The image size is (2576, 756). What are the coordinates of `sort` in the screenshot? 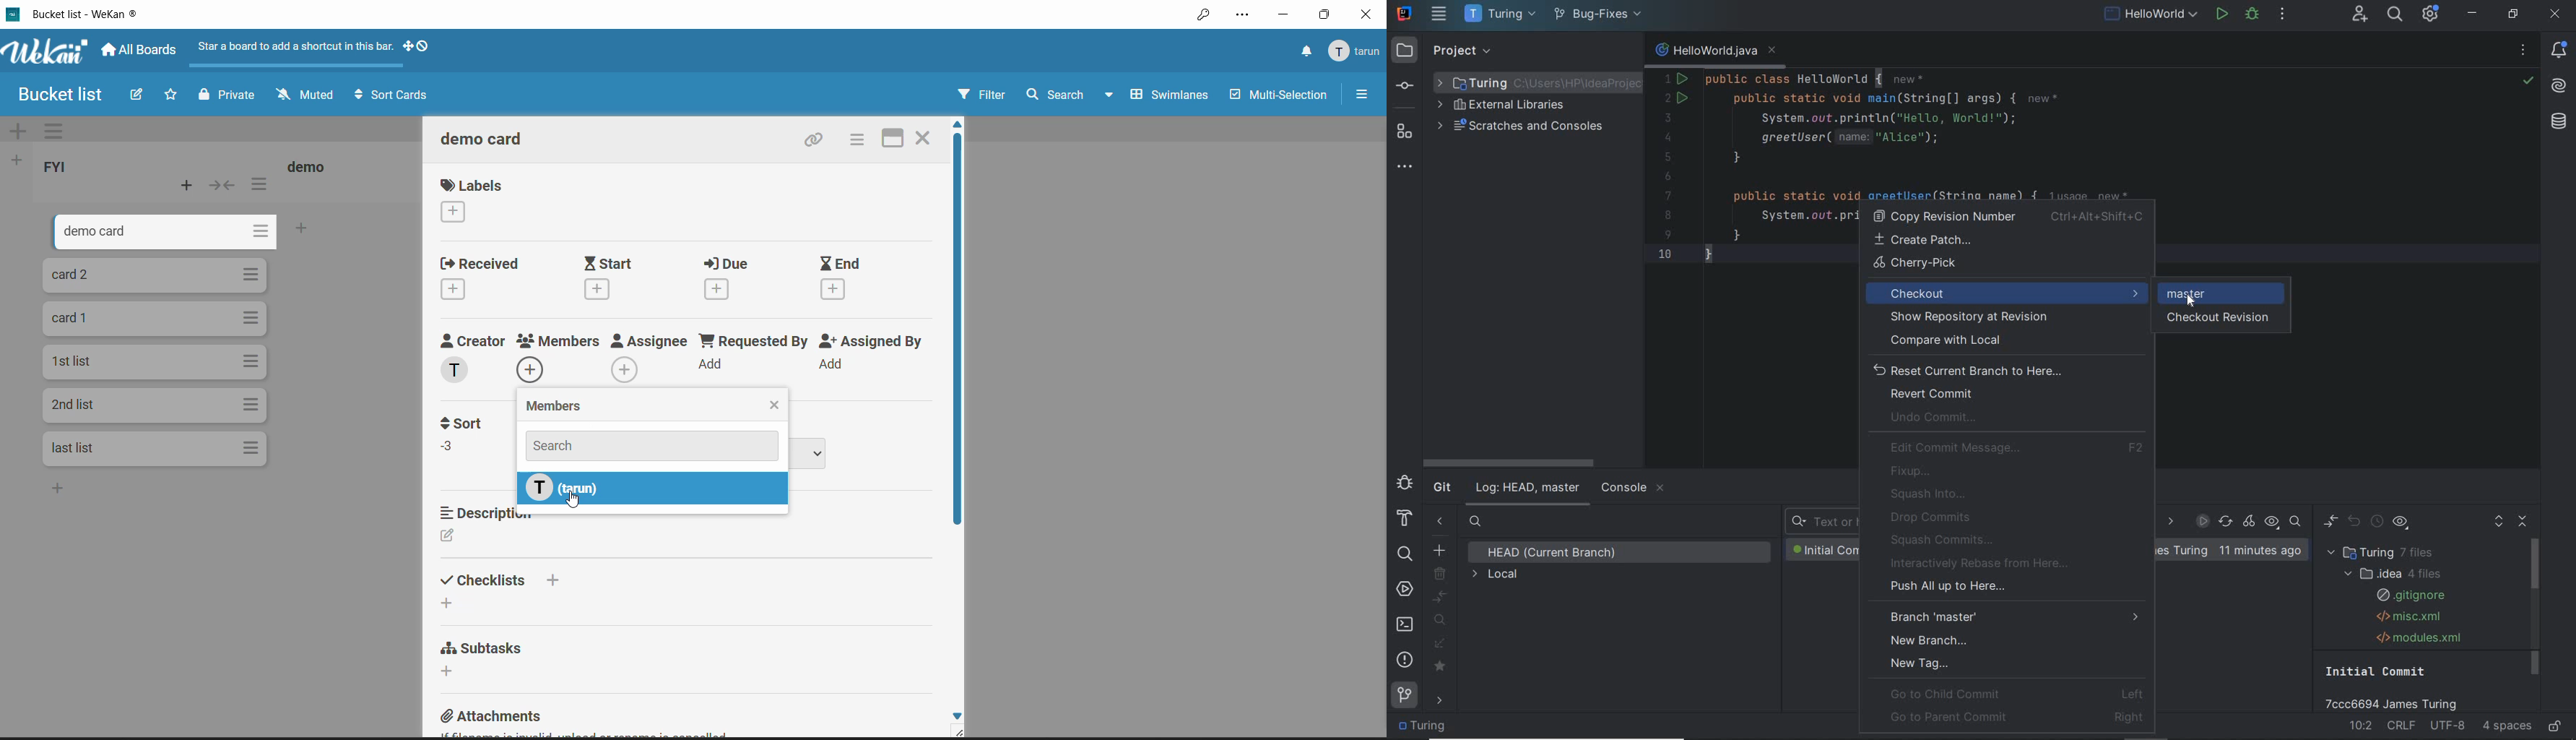 It's located at (468, 424).